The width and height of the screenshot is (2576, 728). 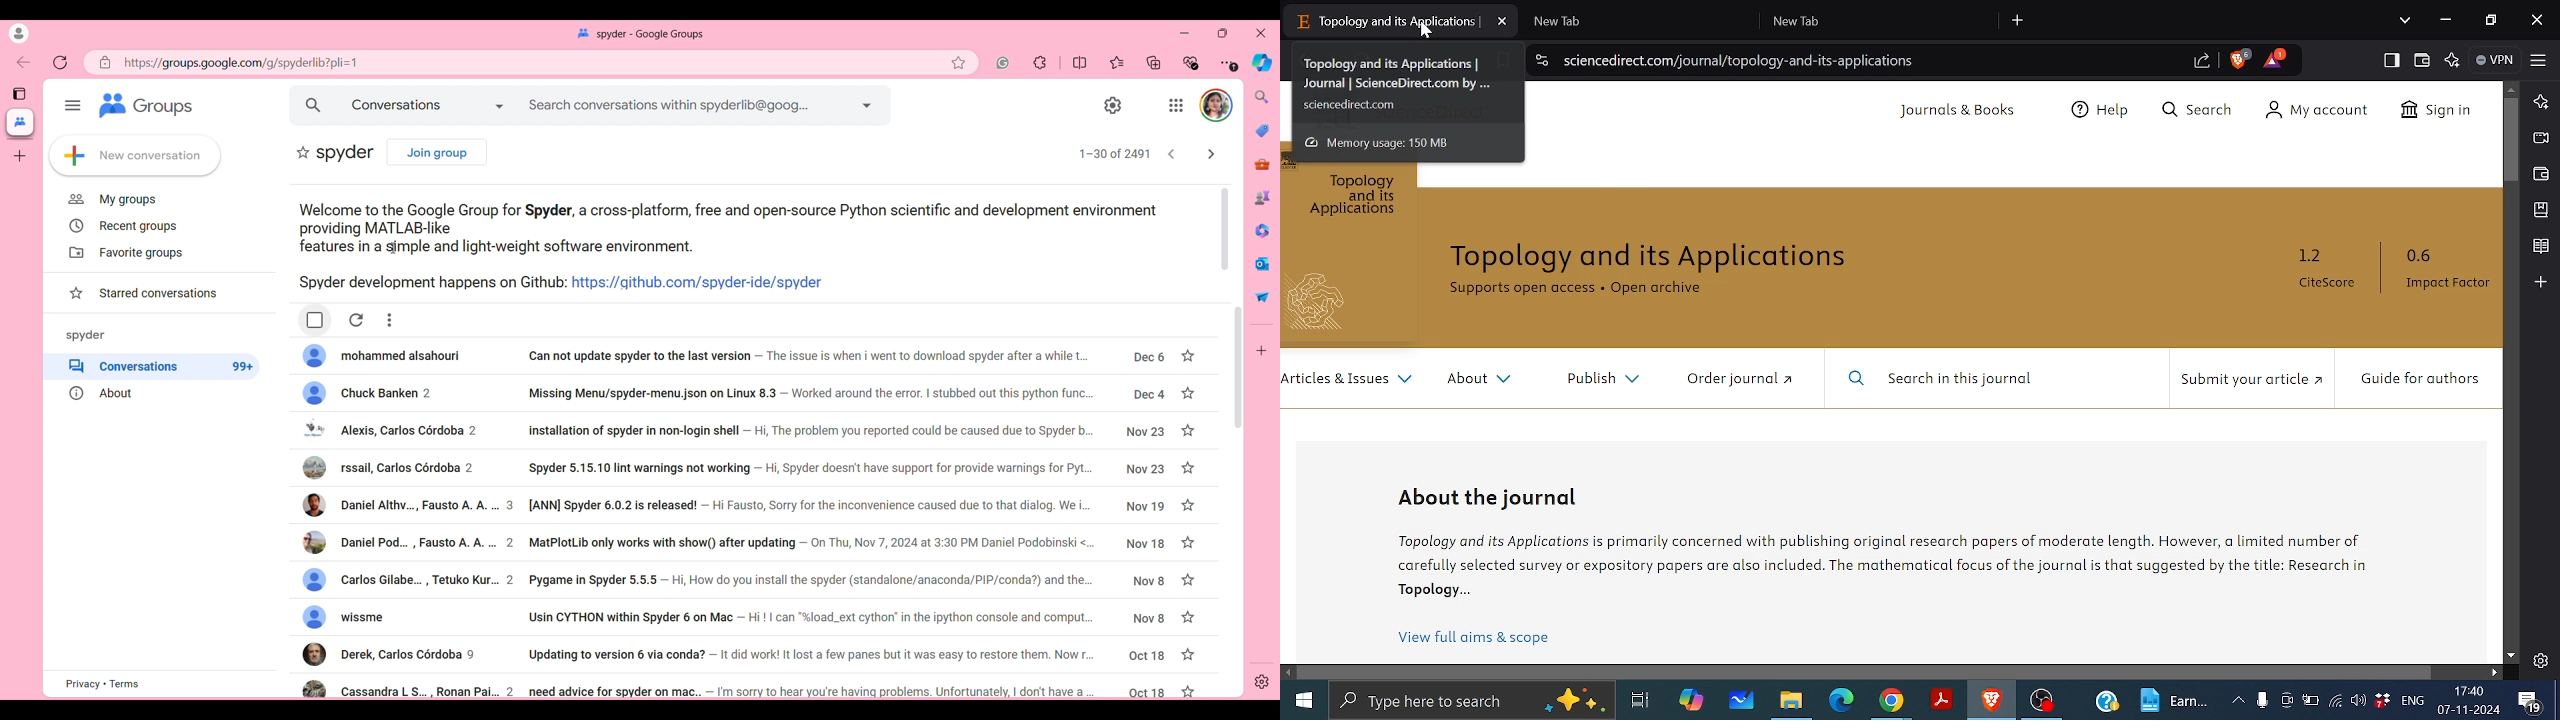 What do you see at coordinates (159, 393) in the screenshot?
I see `About group` at bounding box center [159, 393].